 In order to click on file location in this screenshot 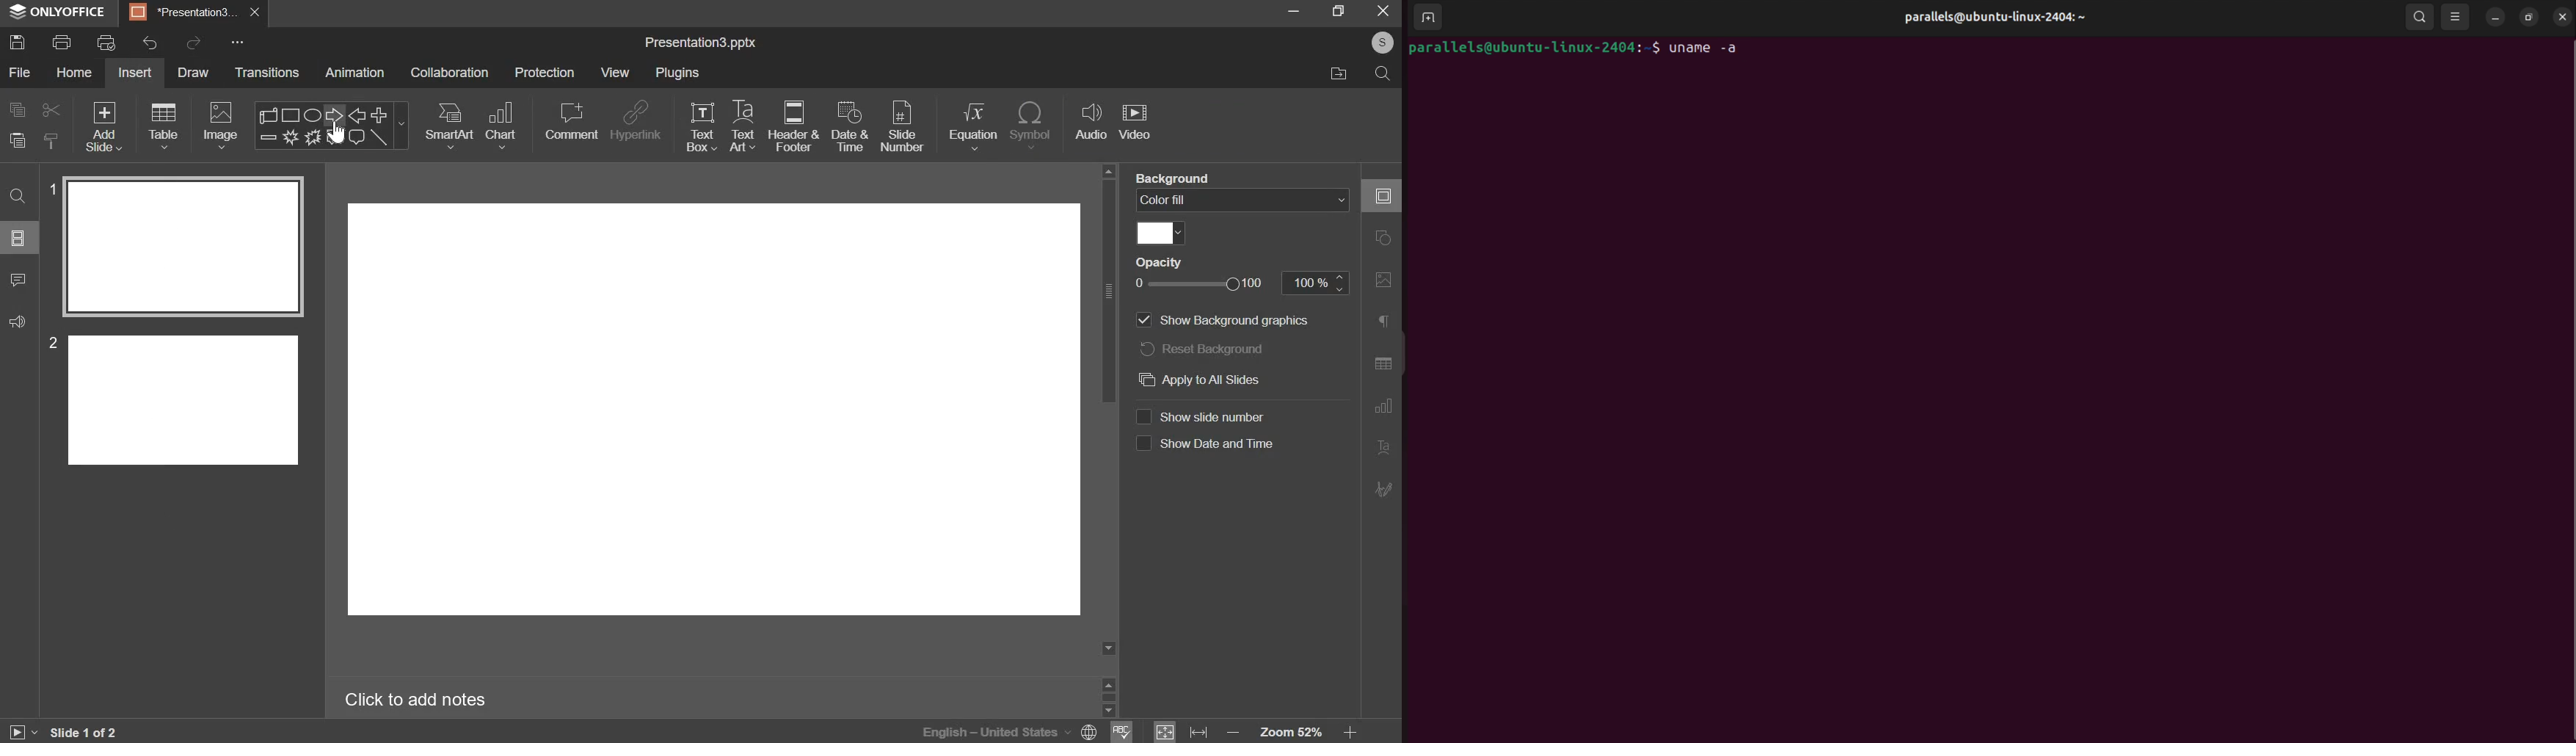, I will do `click(1336, 74)`.